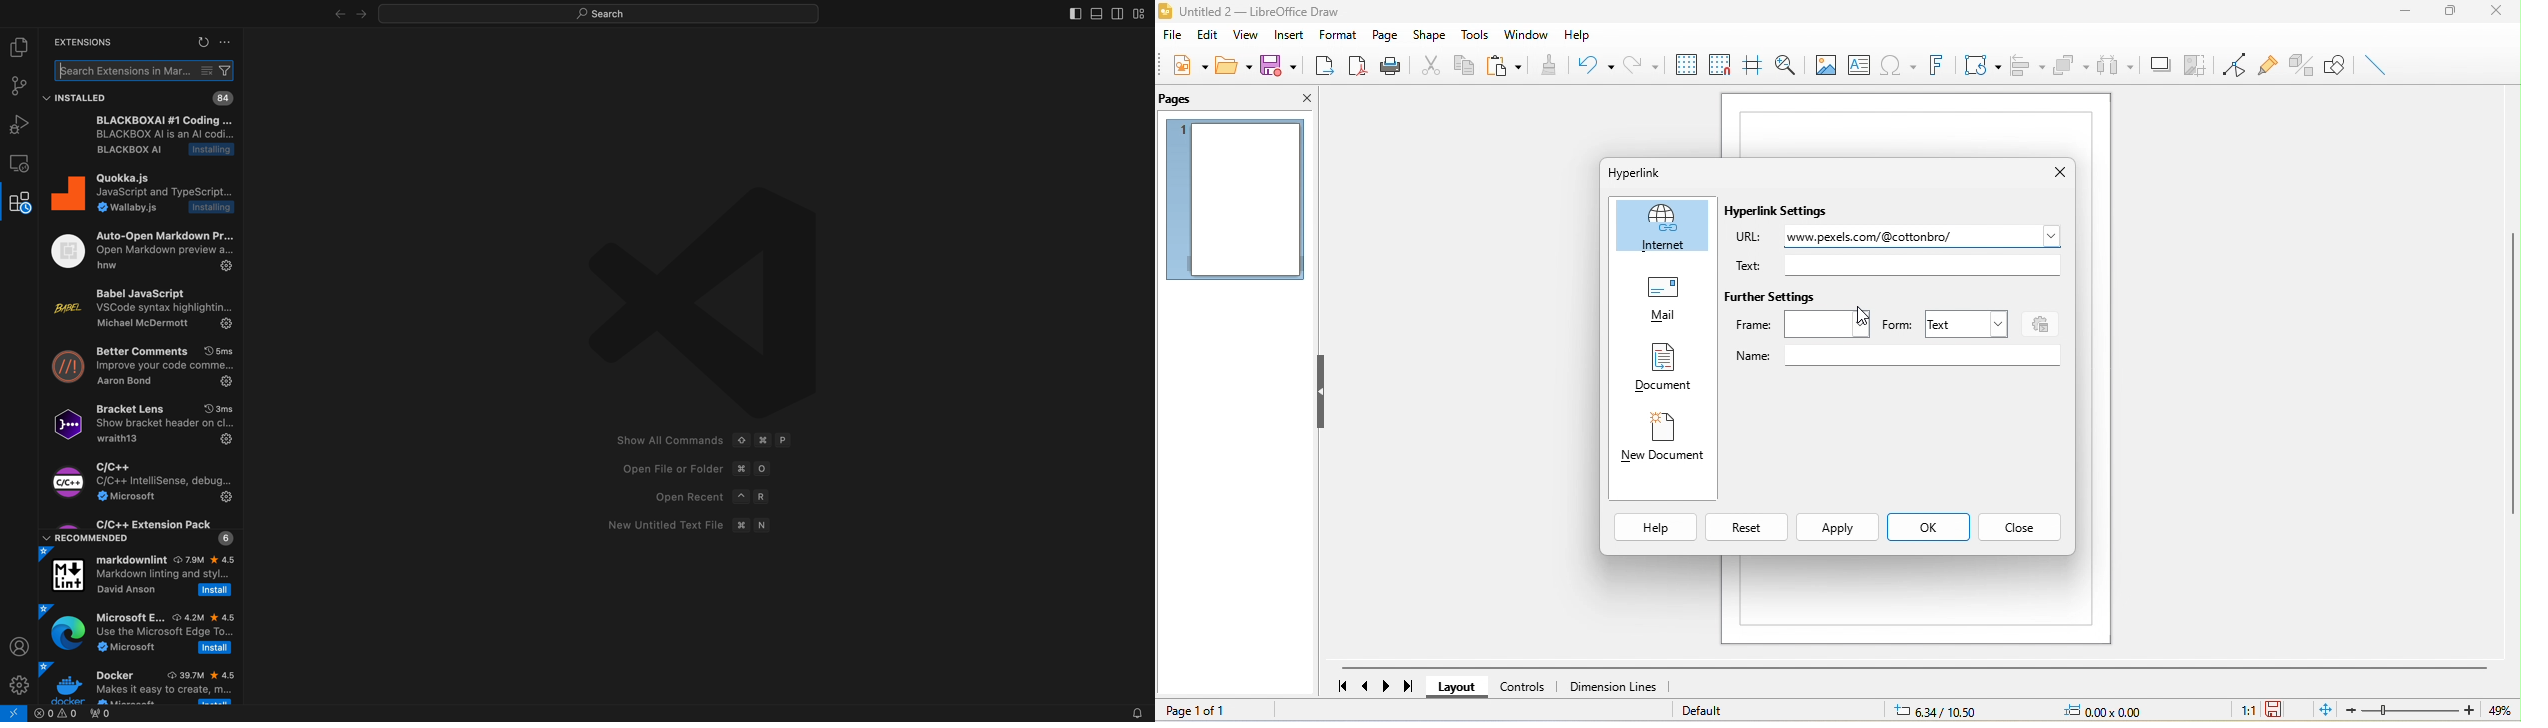 The image size is (2548, 728). What do you see at coordinates (1968, 325) in the screenshot?
I see `text` at bounding box center [1968, 325].